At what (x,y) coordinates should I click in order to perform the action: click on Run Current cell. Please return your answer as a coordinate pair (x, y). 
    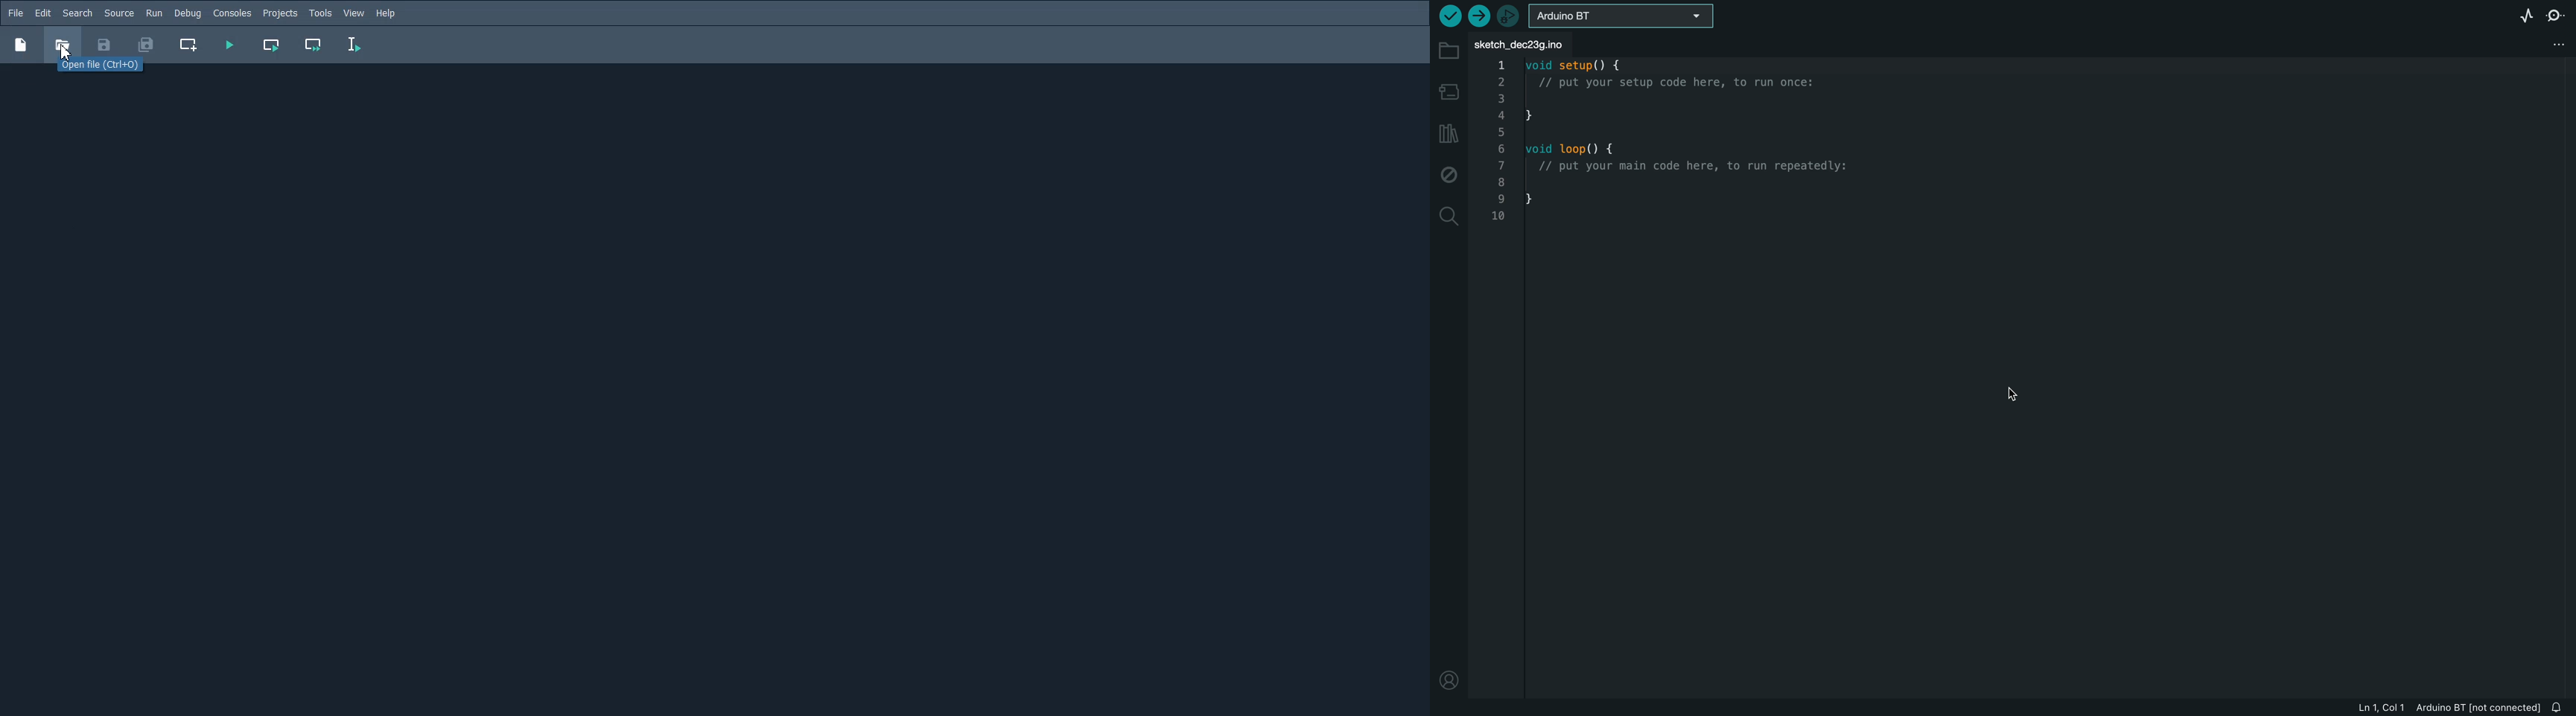
    Looking at the image, I should click on (273, 45).